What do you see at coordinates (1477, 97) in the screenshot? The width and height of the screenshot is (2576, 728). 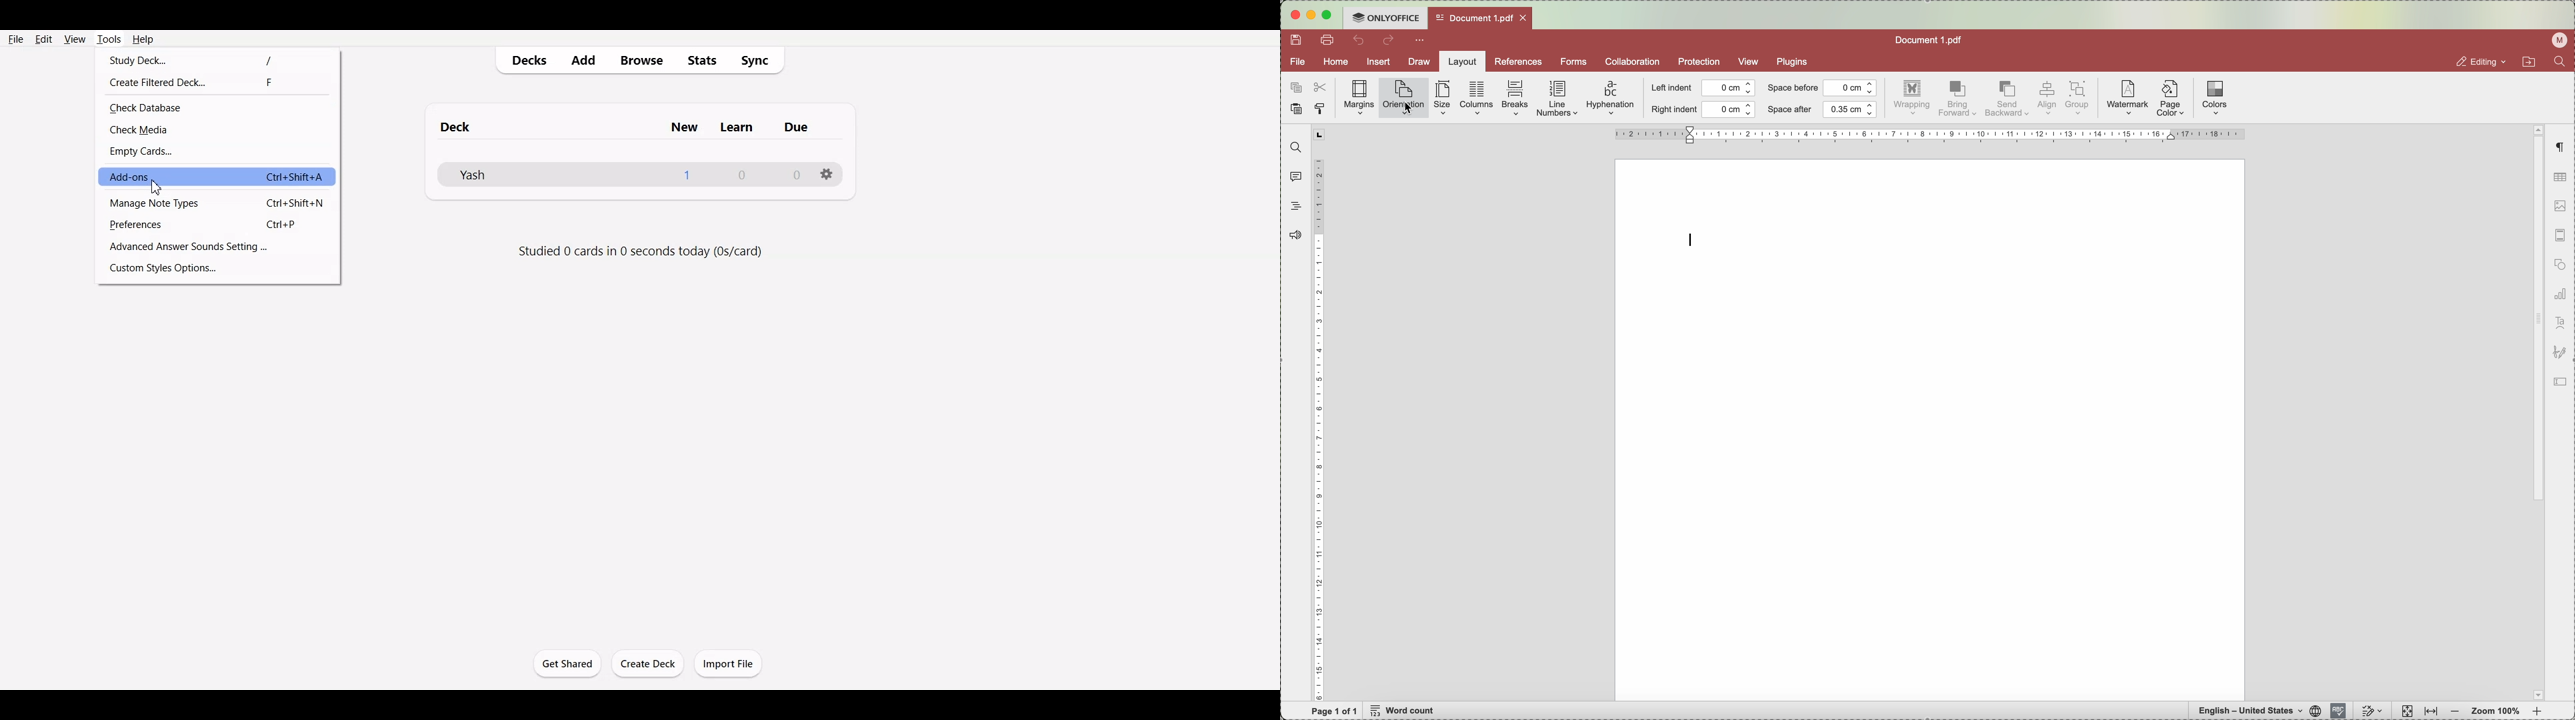 I see `columns` at bounding box center [1477, 97].